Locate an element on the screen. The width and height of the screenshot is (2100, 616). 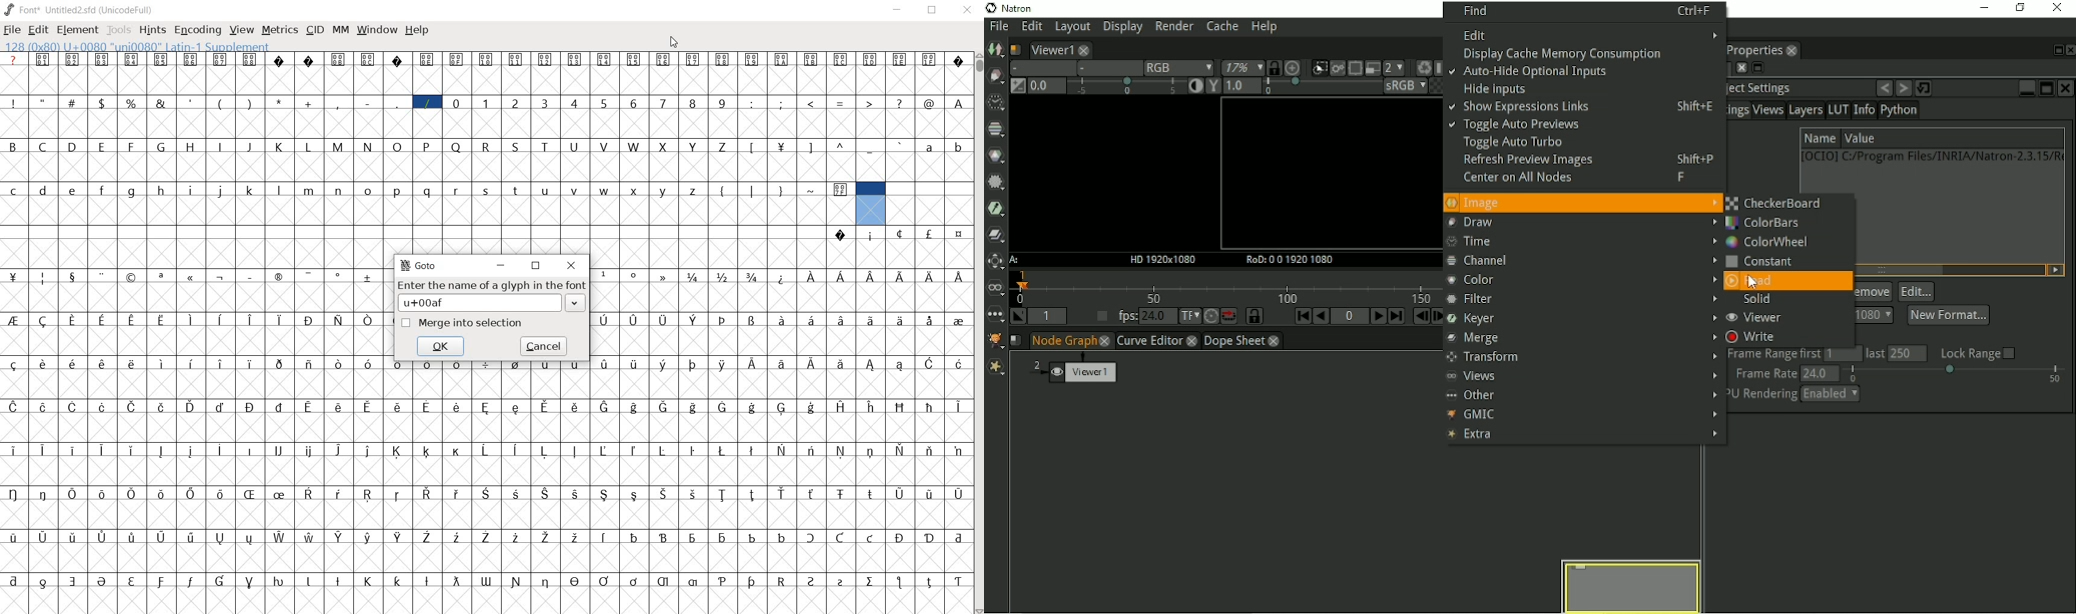
Symbol is located at coordinates (870, 363).